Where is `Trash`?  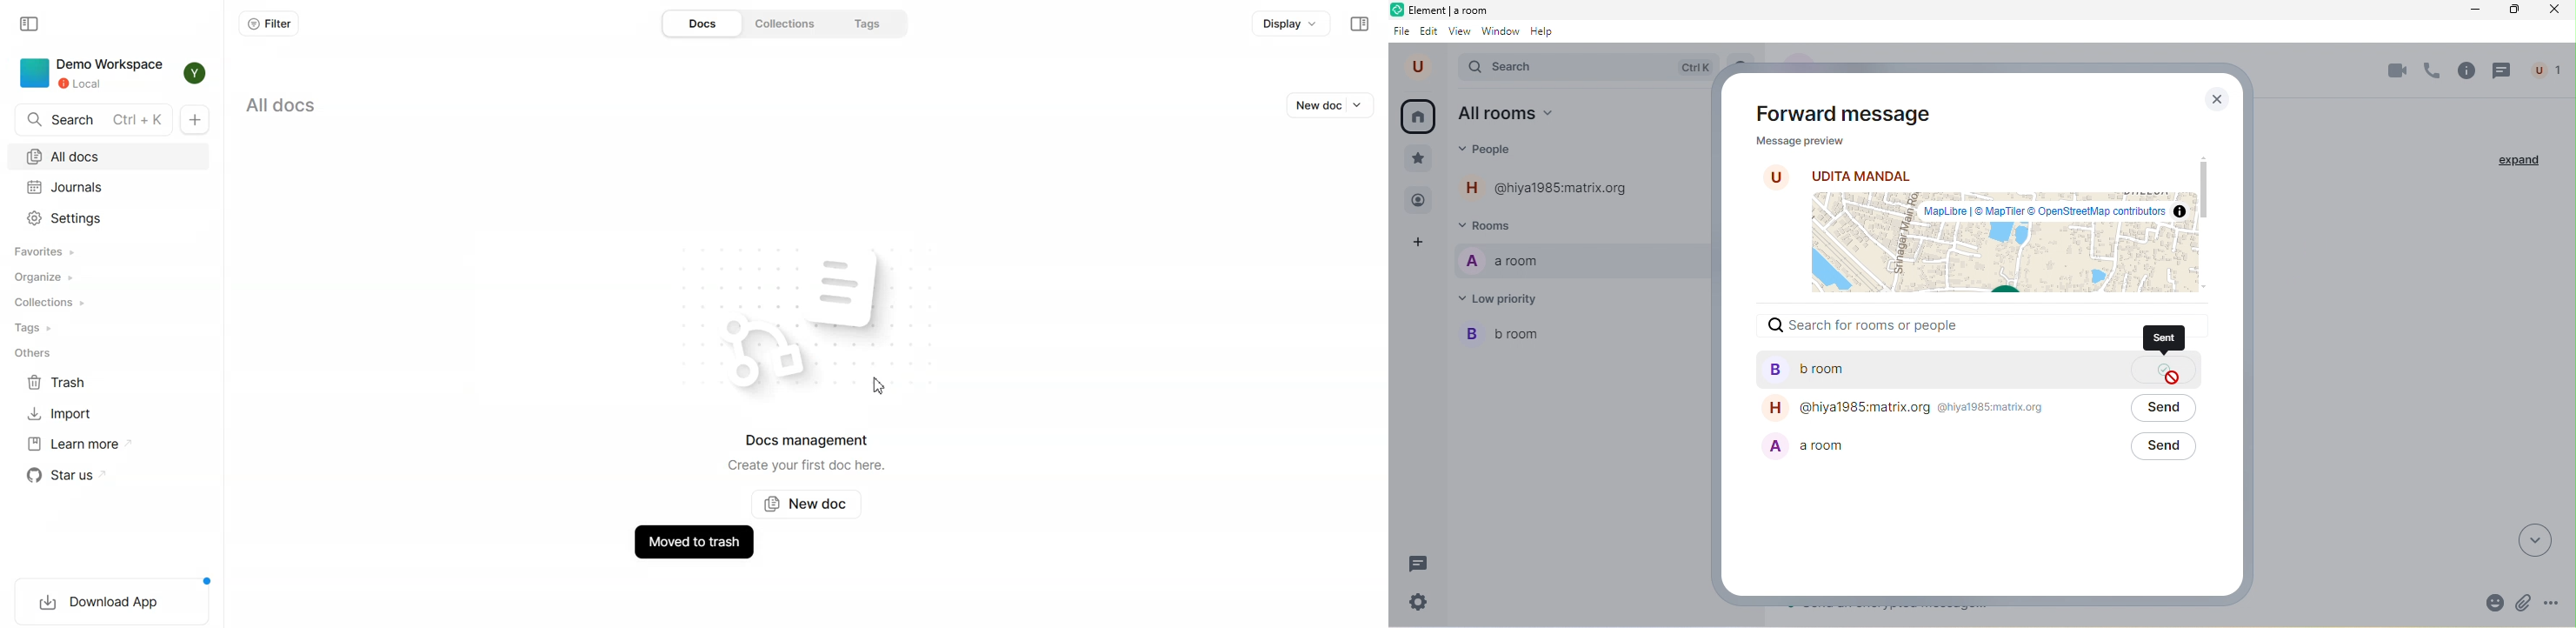 Trash is located at coordinates (95, 383).